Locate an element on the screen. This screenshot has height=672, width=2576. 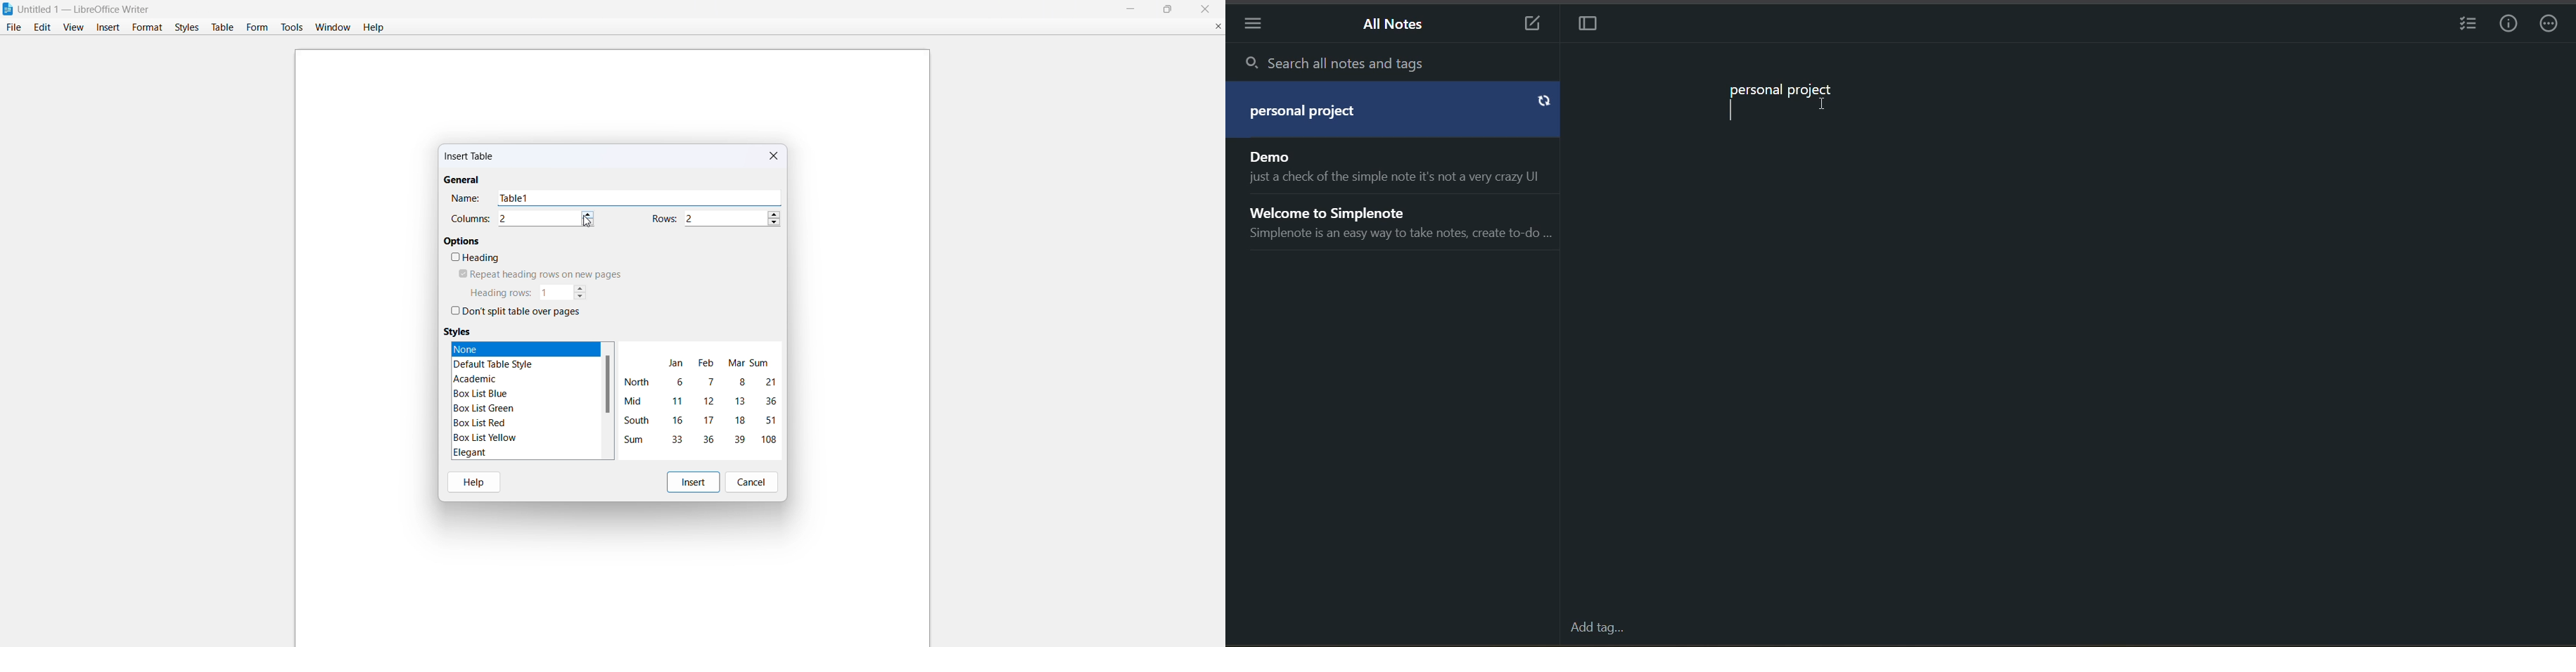
new note is located at coordinates (1525, 25).